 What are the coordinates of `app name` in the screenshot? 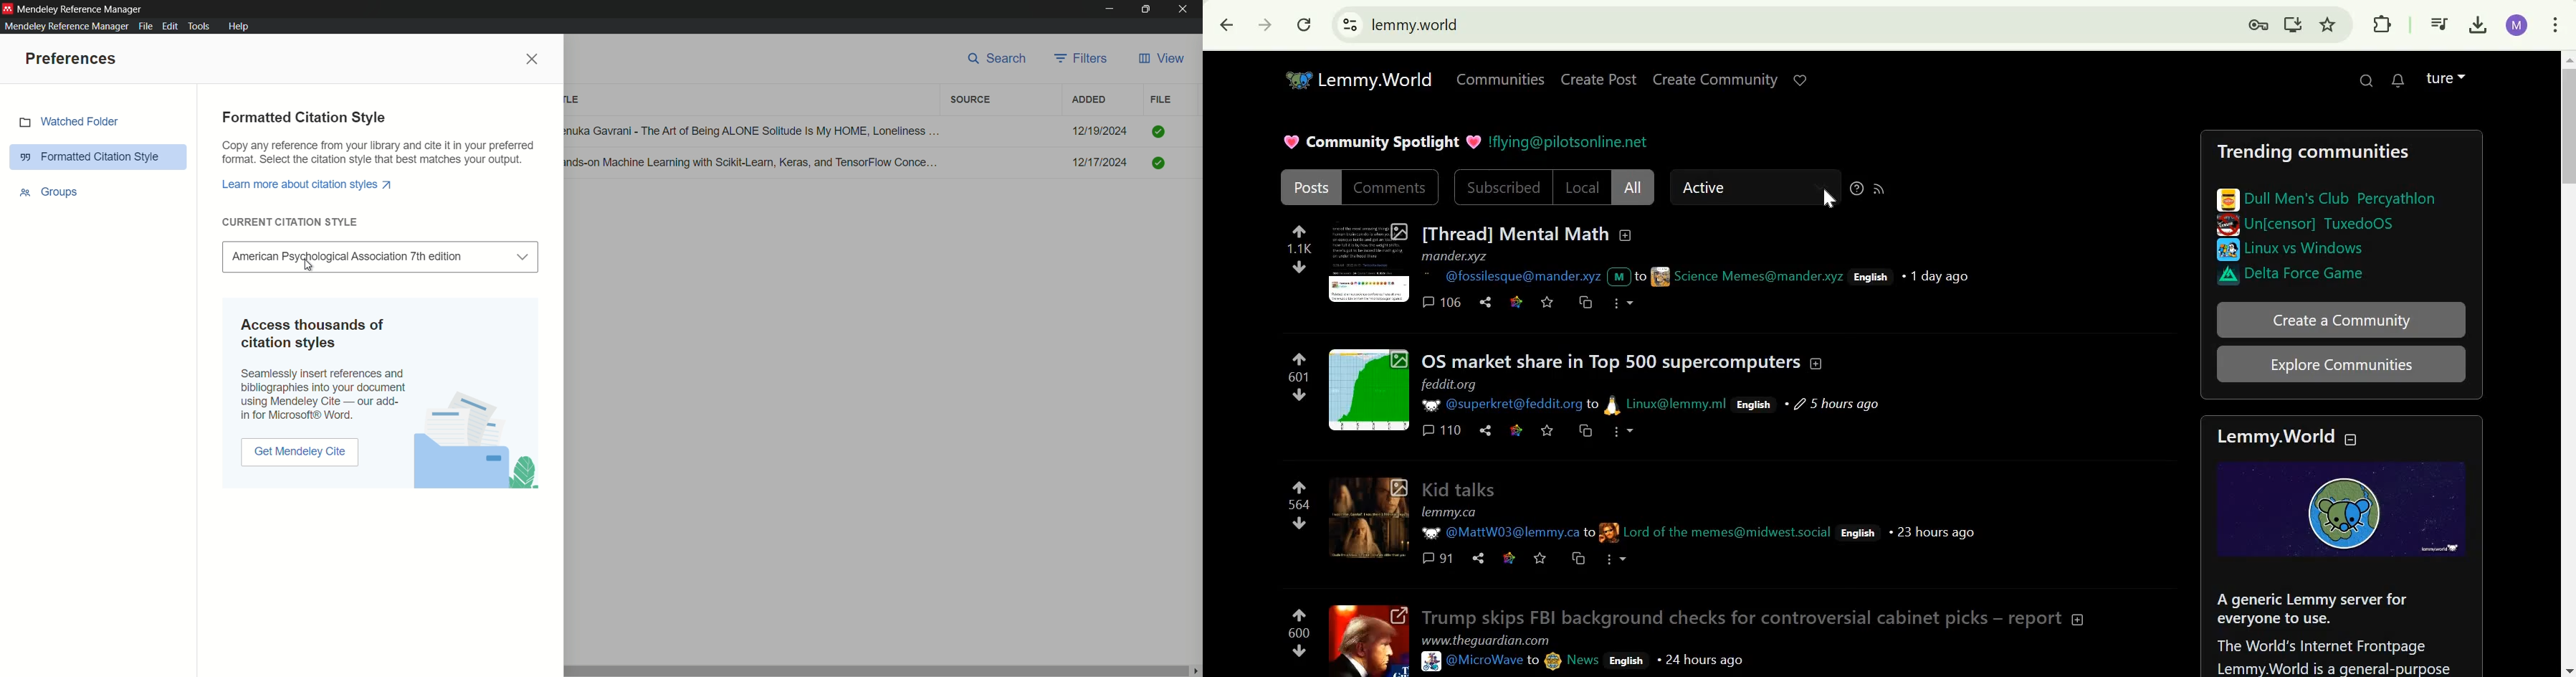 It's located at (82, 9).